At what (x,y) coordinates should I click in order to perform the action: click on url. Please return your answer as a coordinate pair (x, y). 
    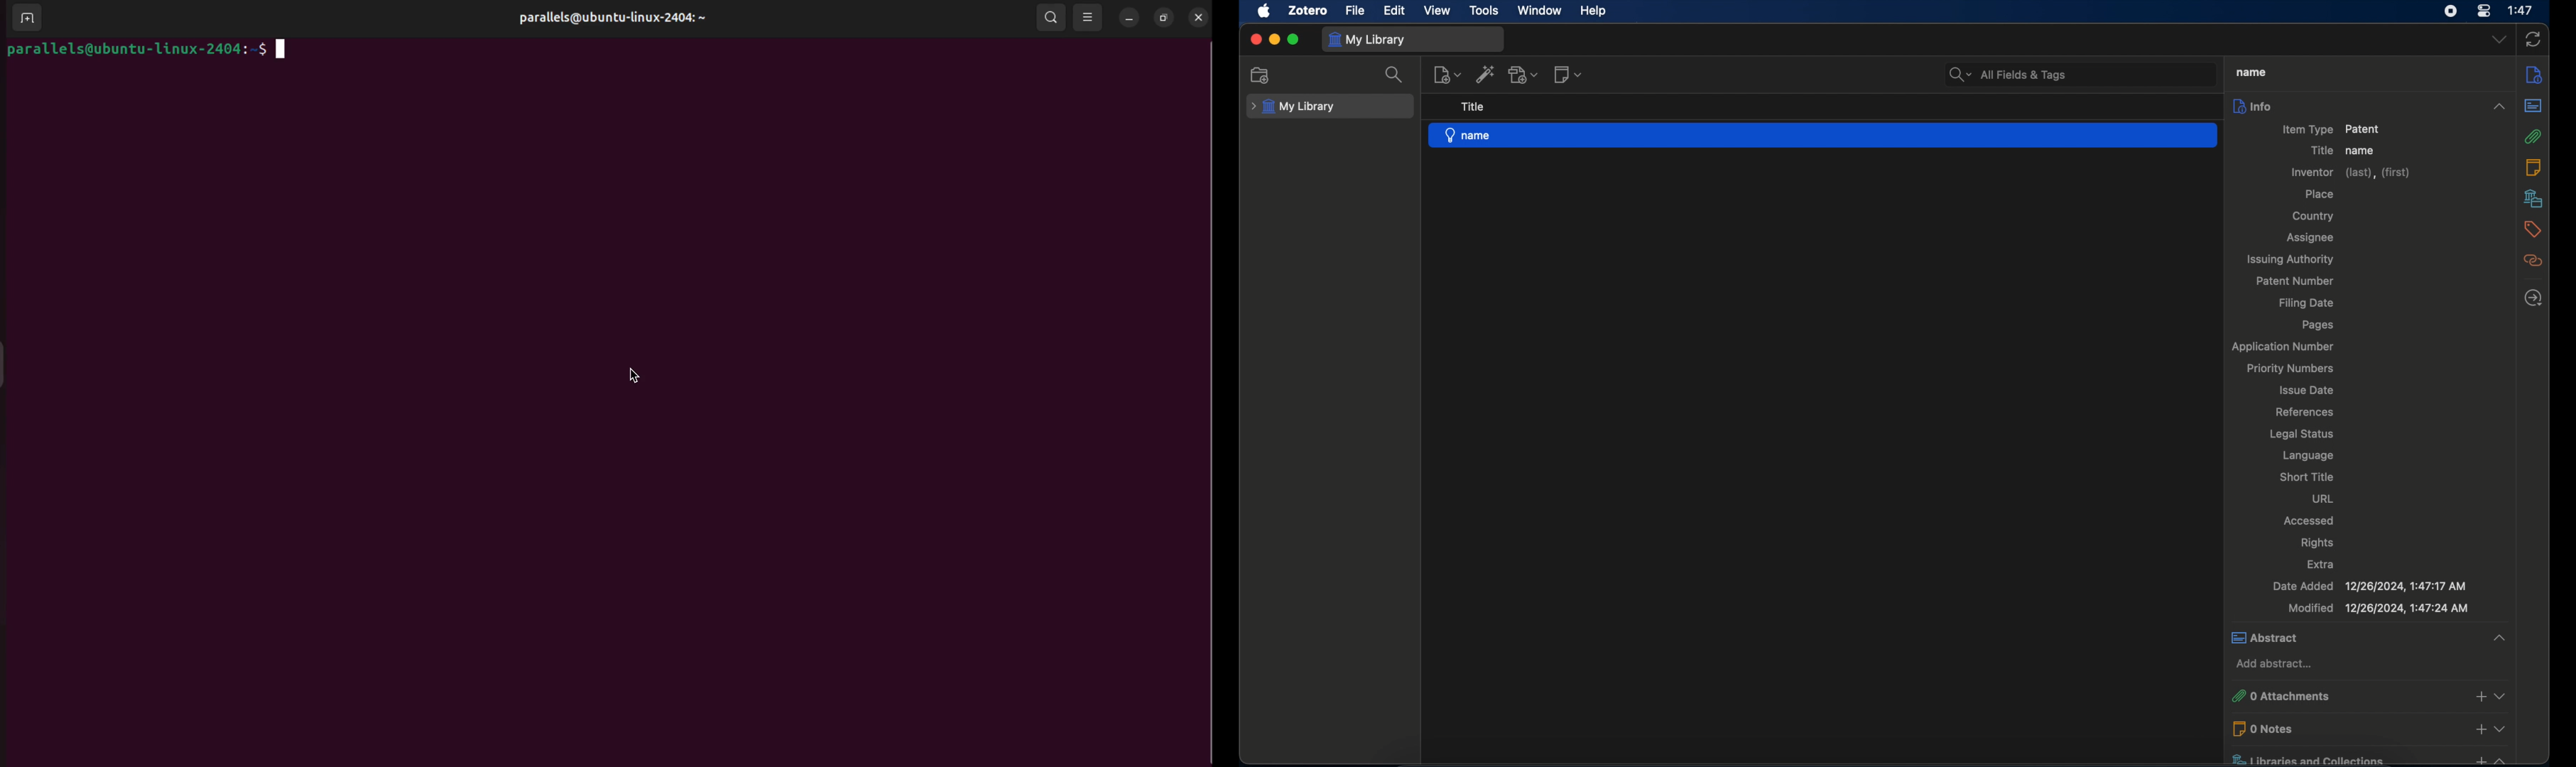
    Looking at the image, I should click on (2323, 498).